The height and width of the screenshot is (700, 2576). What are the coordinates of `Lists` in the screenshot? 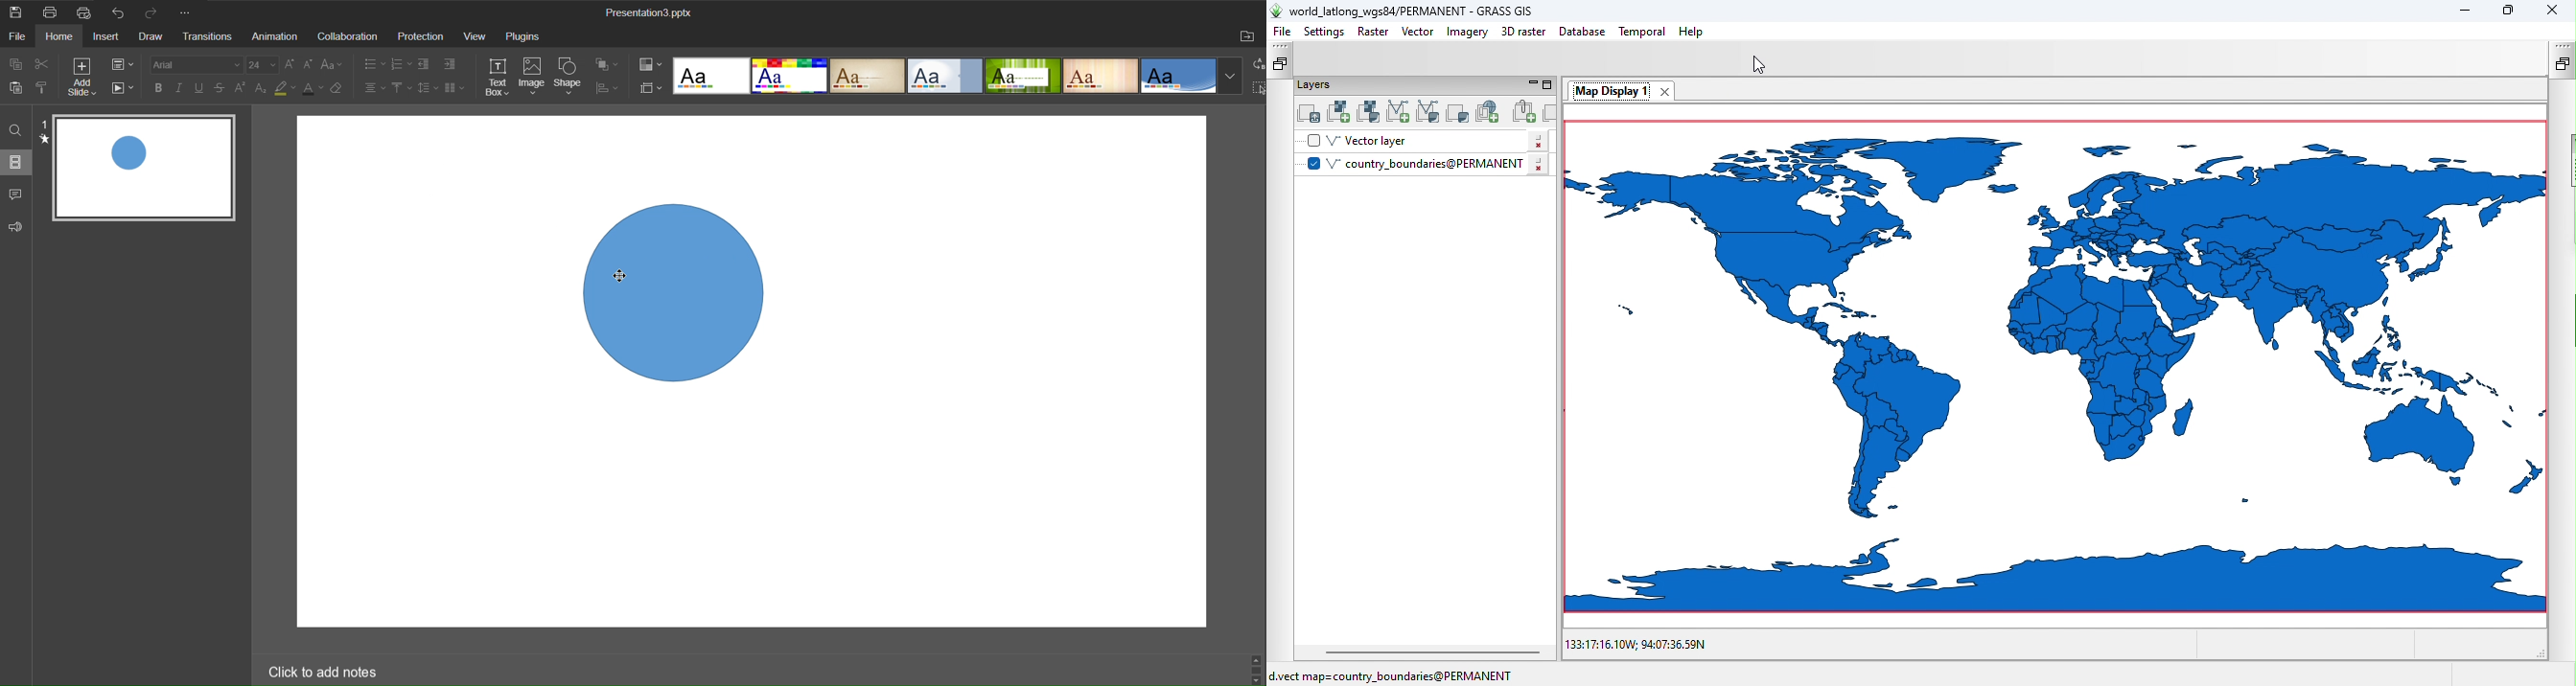 It's located at (402, 63).